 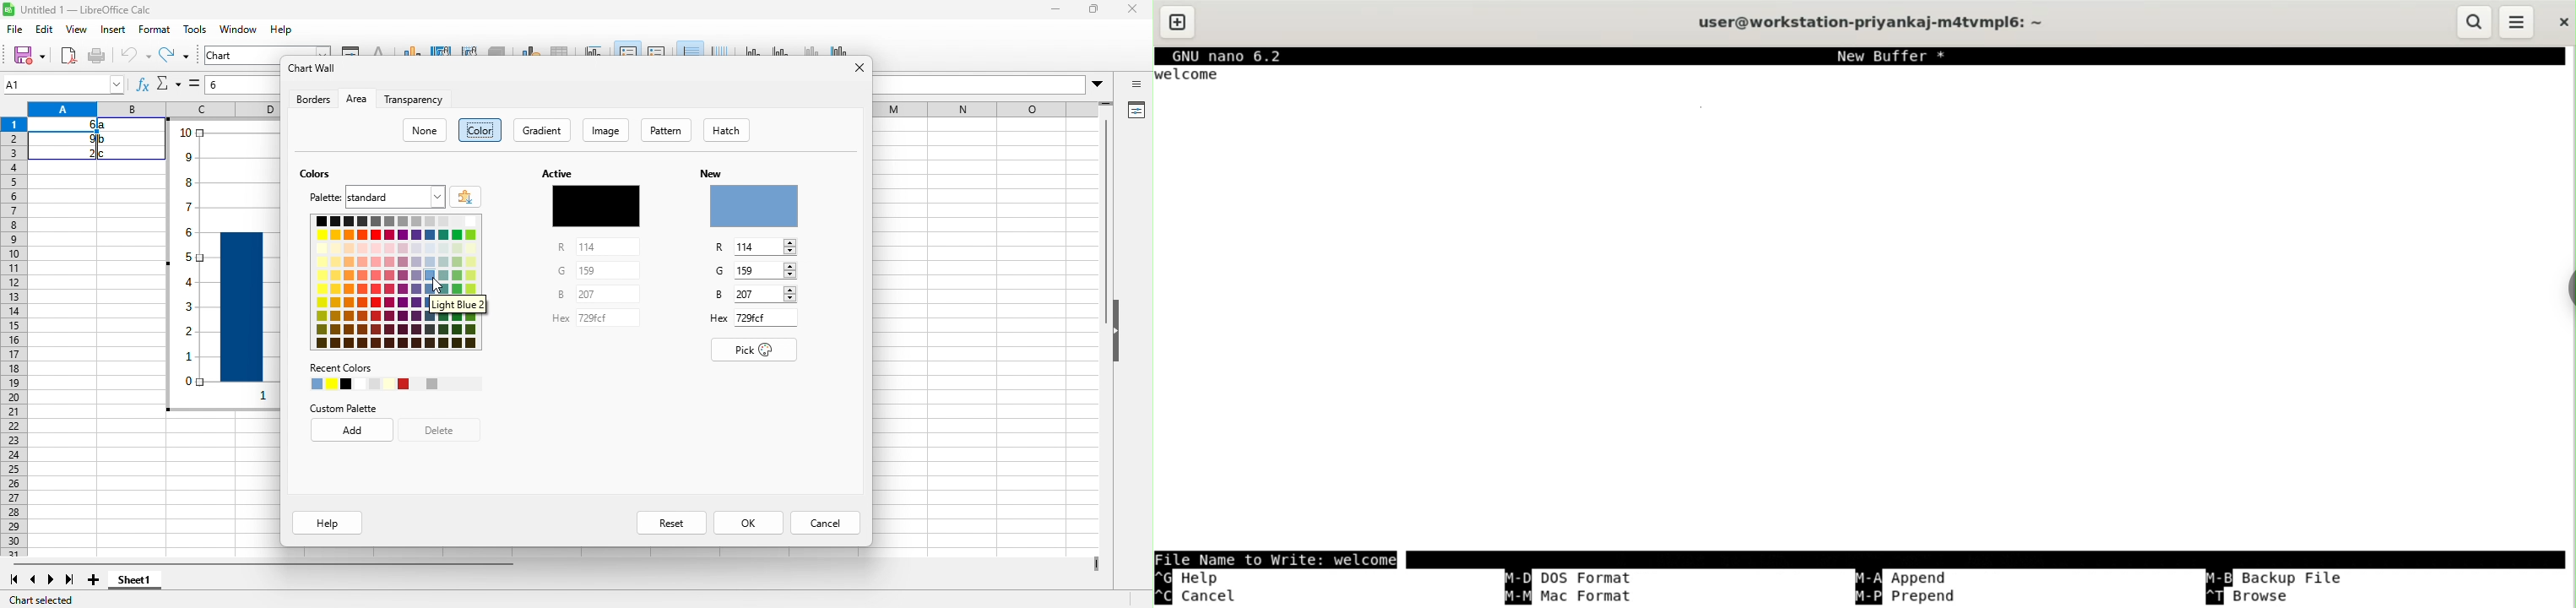 What do you see at coordinates (357, 100) in the screenshot?
I see `area` at bounding box center [357, 100].